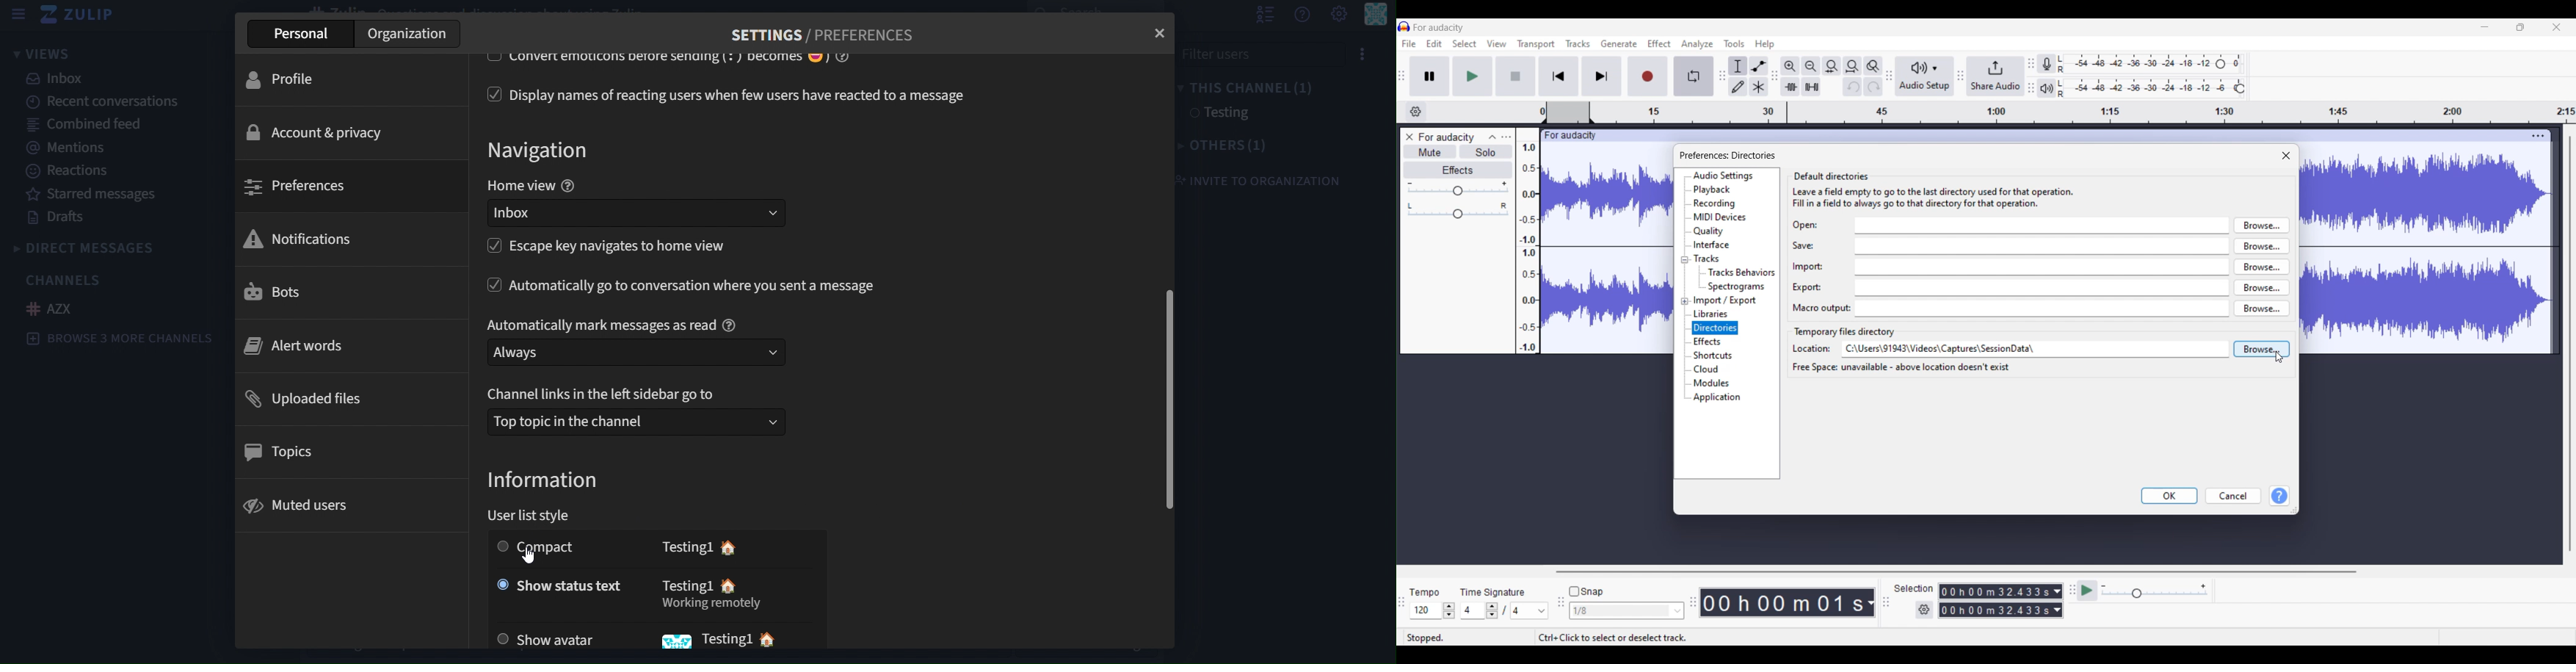 Image resolution: width=2576 pixels, height=672 pixels. What do you see at coordinates (1734, 44) in the screenshot?
I see `Tools menu` at bounding box center [1734, 44].